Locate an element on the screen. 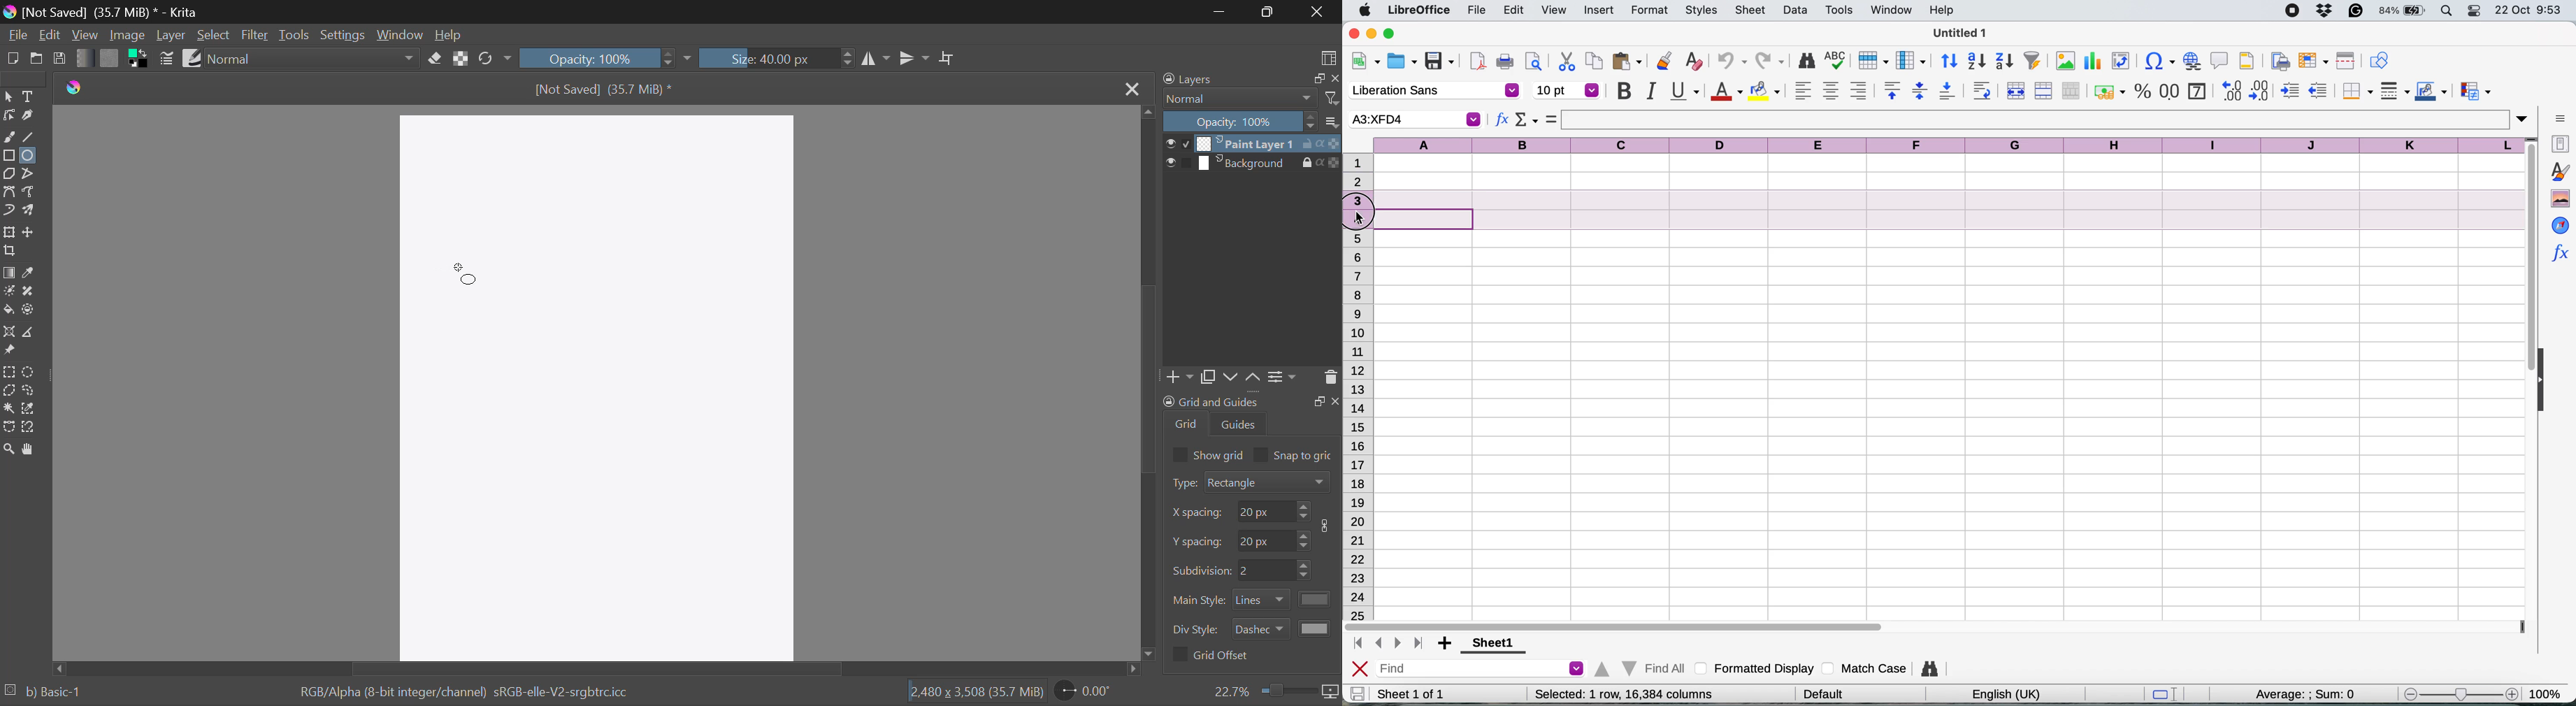  redo is located at coordinates (1771, 62).